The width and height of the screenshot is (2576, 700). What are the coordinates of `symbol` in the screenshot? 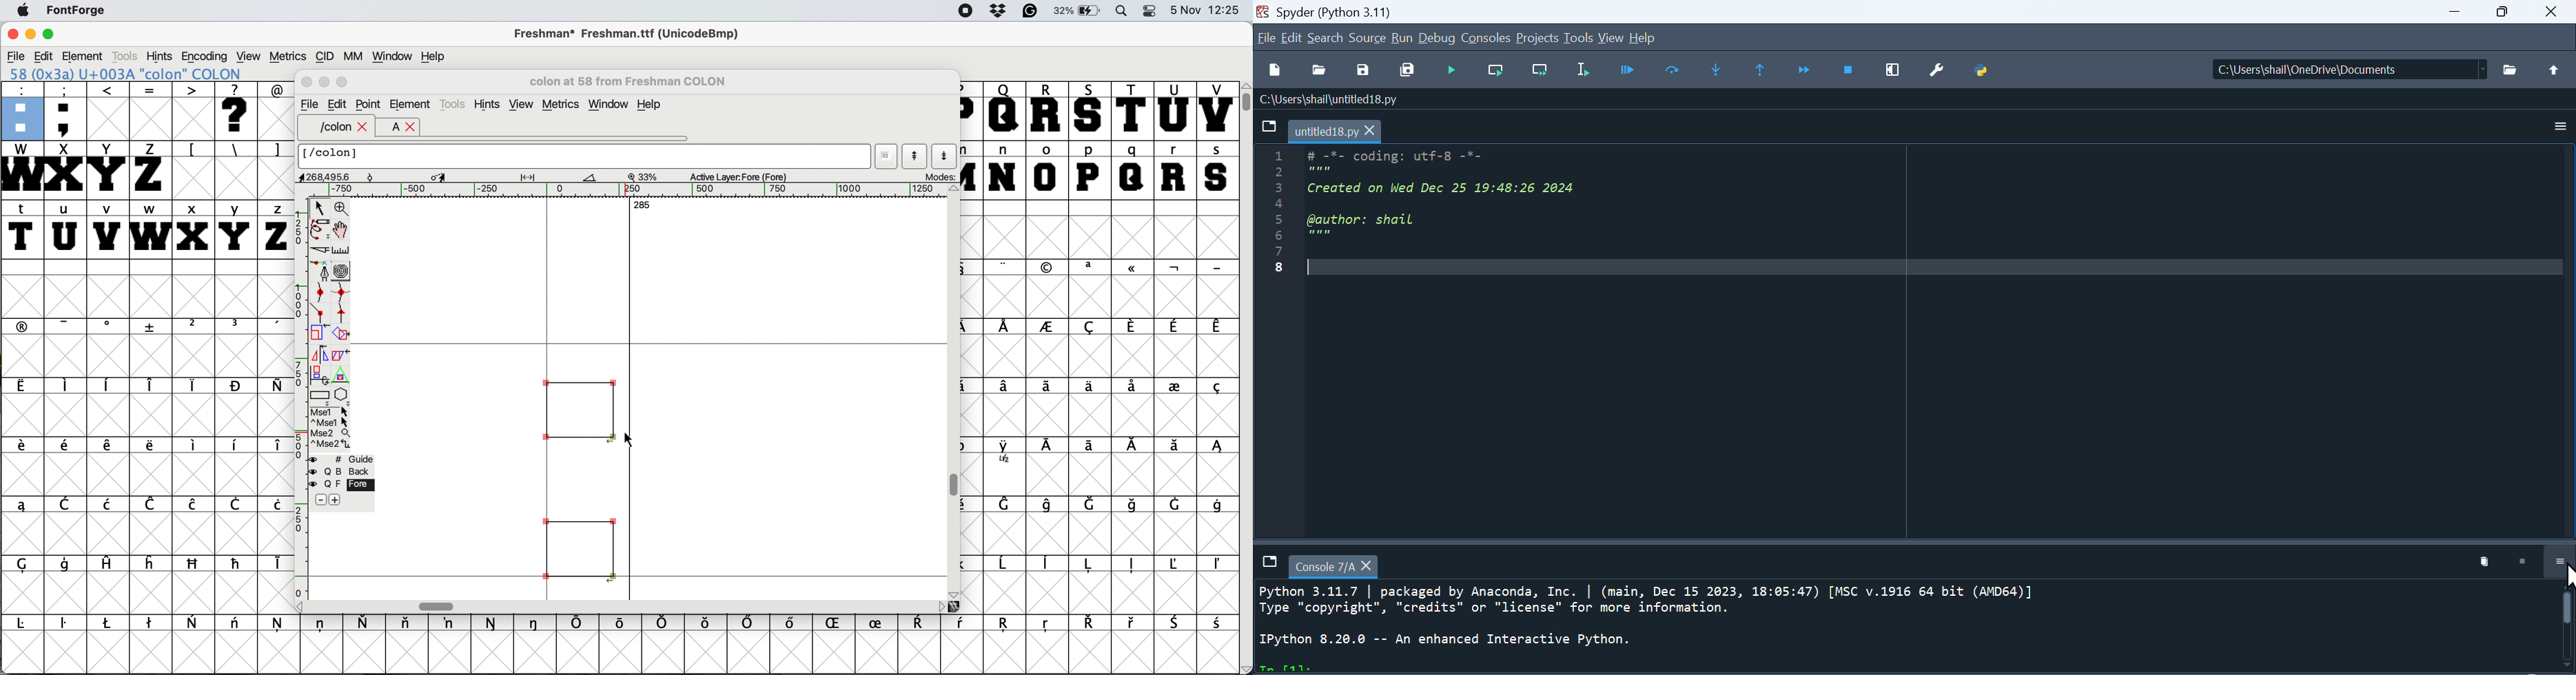 It's located at (579, 624).